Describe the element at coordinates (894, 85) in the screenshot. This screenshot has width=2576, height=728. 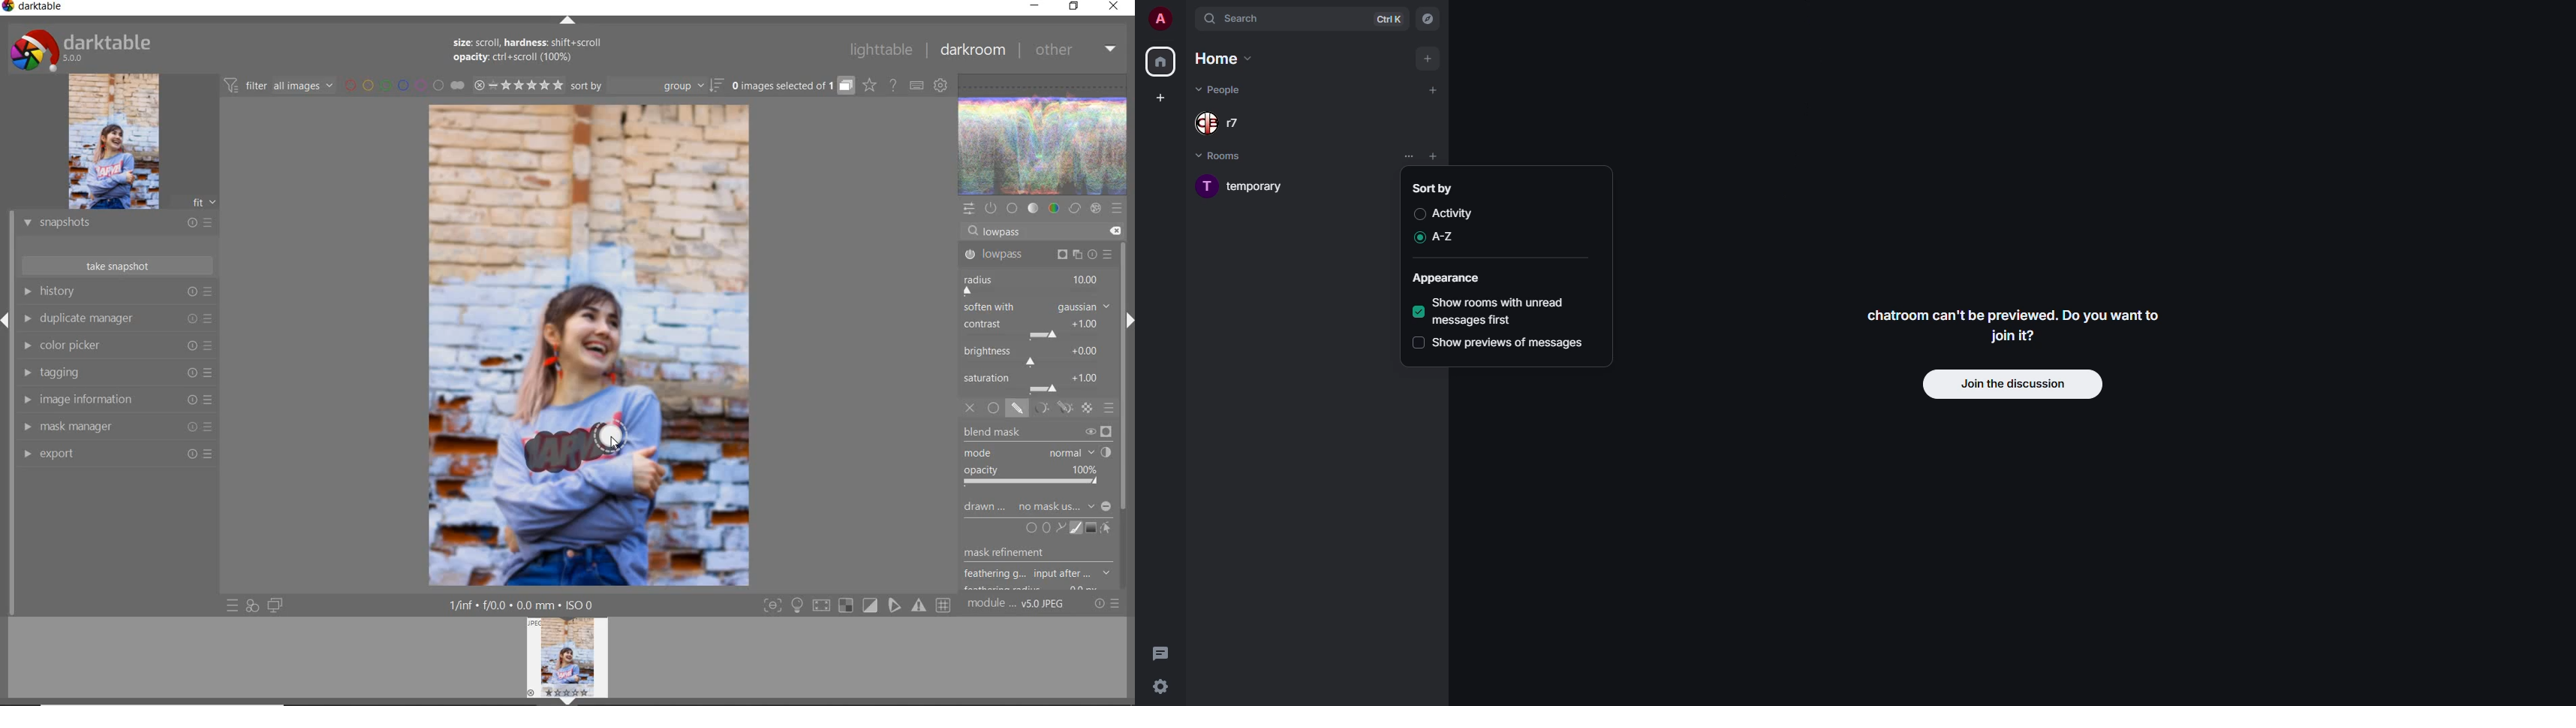
I see `enable online help` at that location.